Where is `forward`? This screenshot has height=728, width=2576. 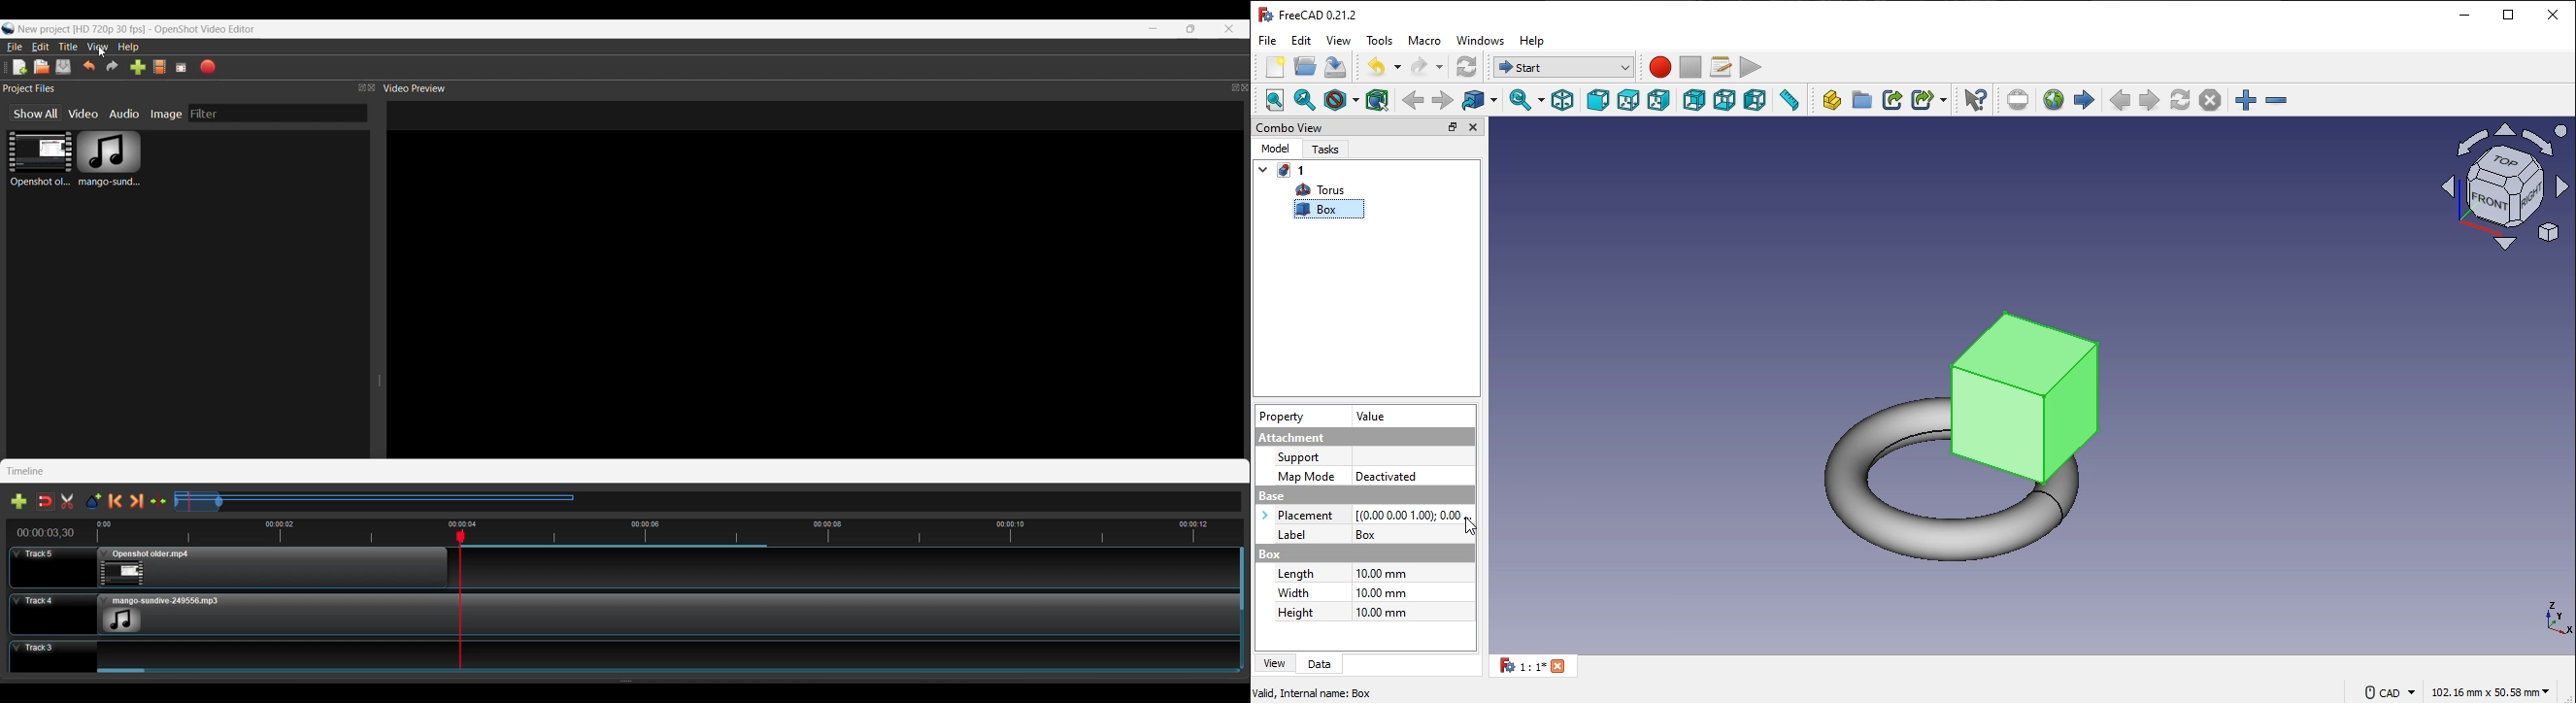 forward is located at coordinates (1444, 99).